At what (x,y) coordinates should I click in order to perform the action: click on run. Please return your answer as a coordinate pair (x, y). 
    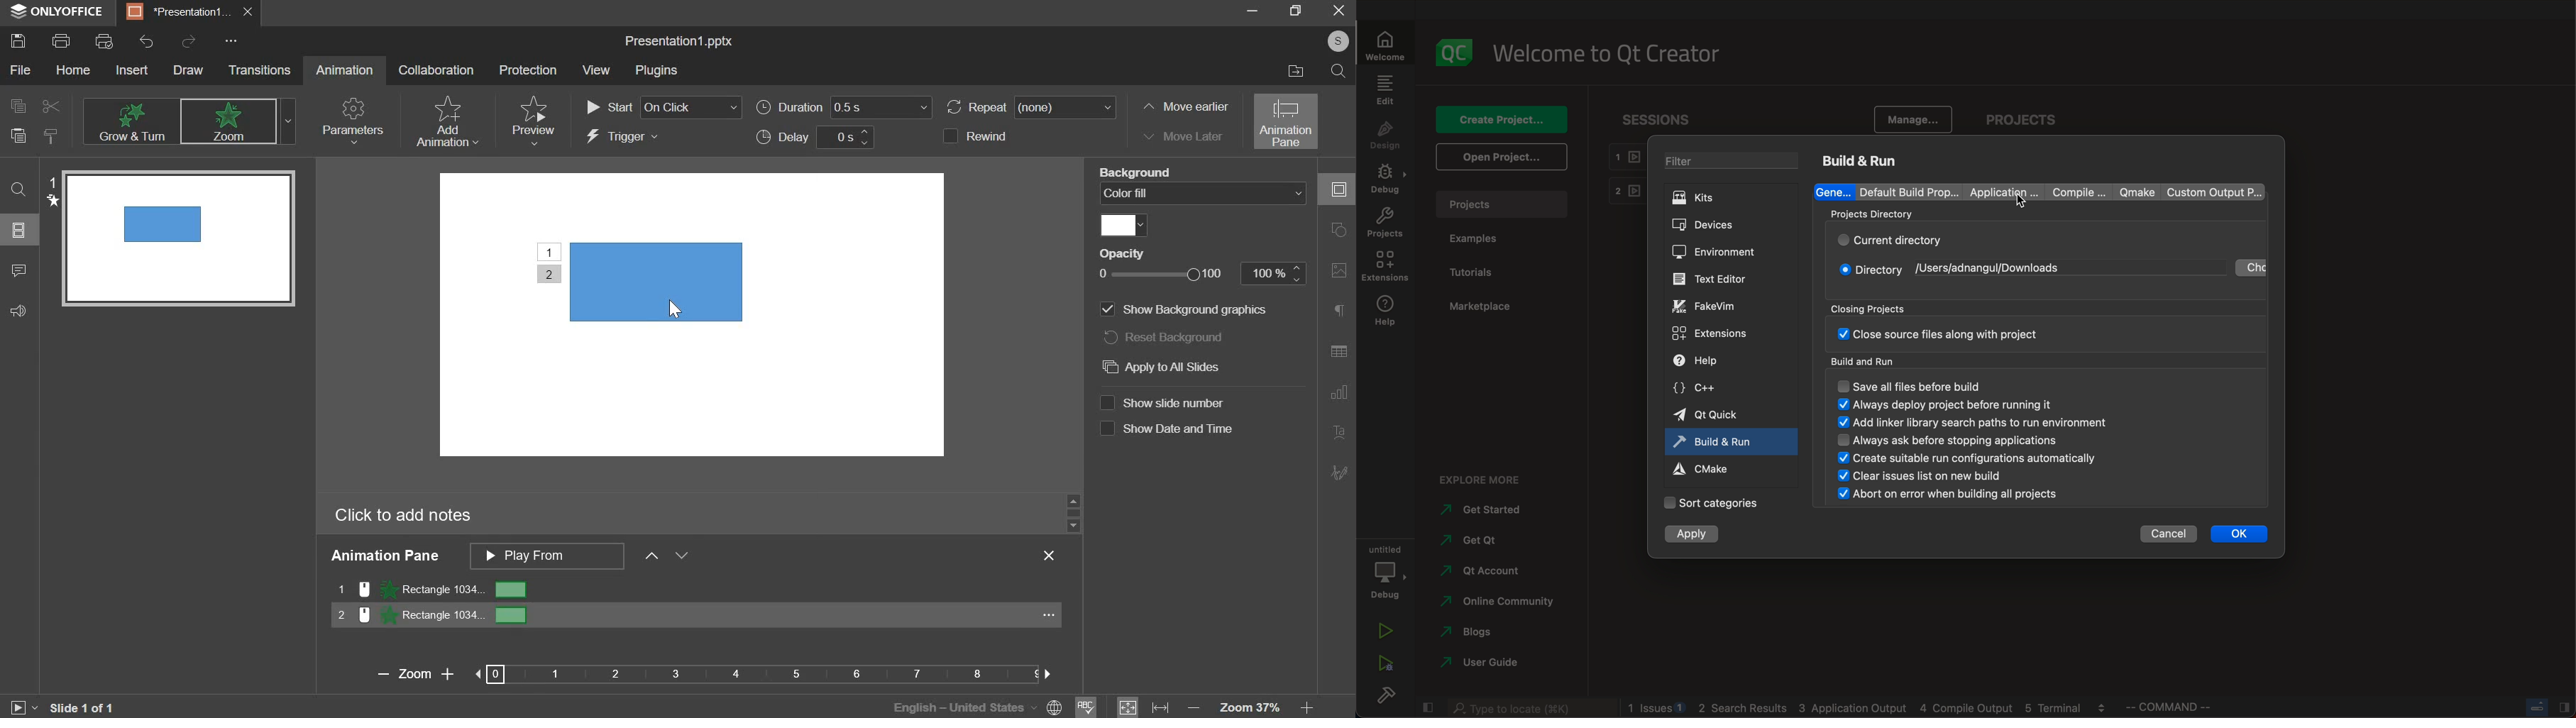
    Looking at the image, I should click on (1383, 631).